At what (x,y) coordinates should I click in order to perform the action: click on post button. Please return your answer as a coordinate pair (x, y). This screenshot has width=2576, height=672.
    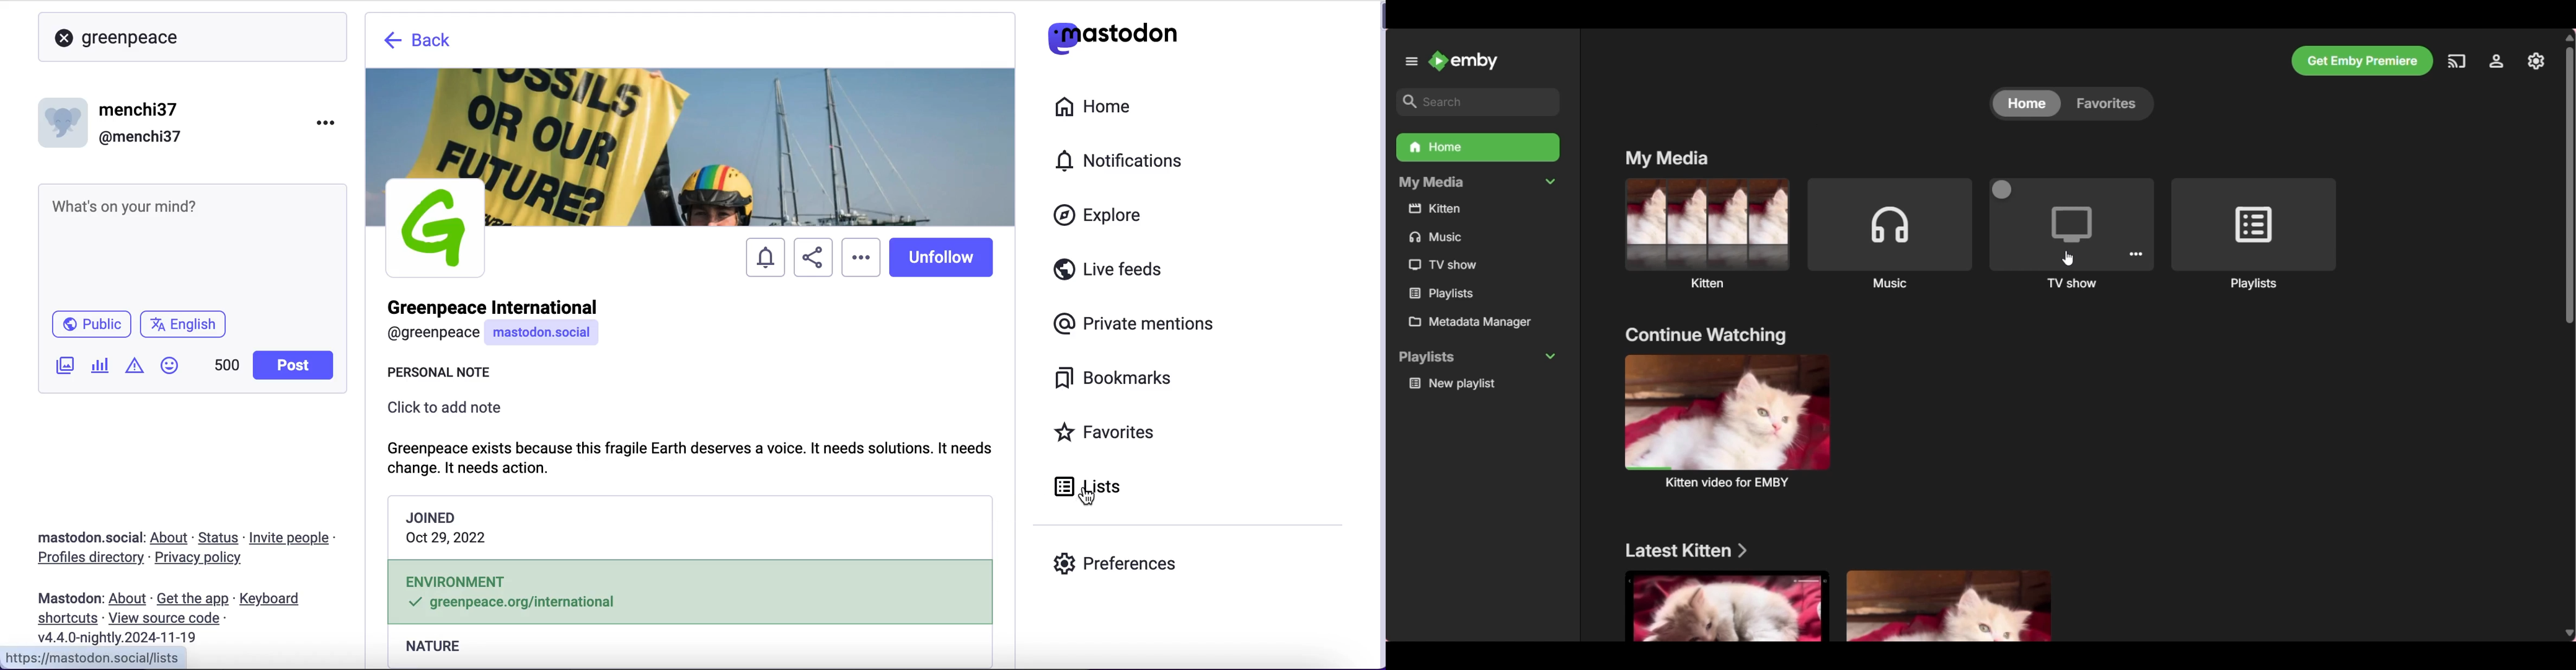
    Looking at the image, I should click on (296, 365).